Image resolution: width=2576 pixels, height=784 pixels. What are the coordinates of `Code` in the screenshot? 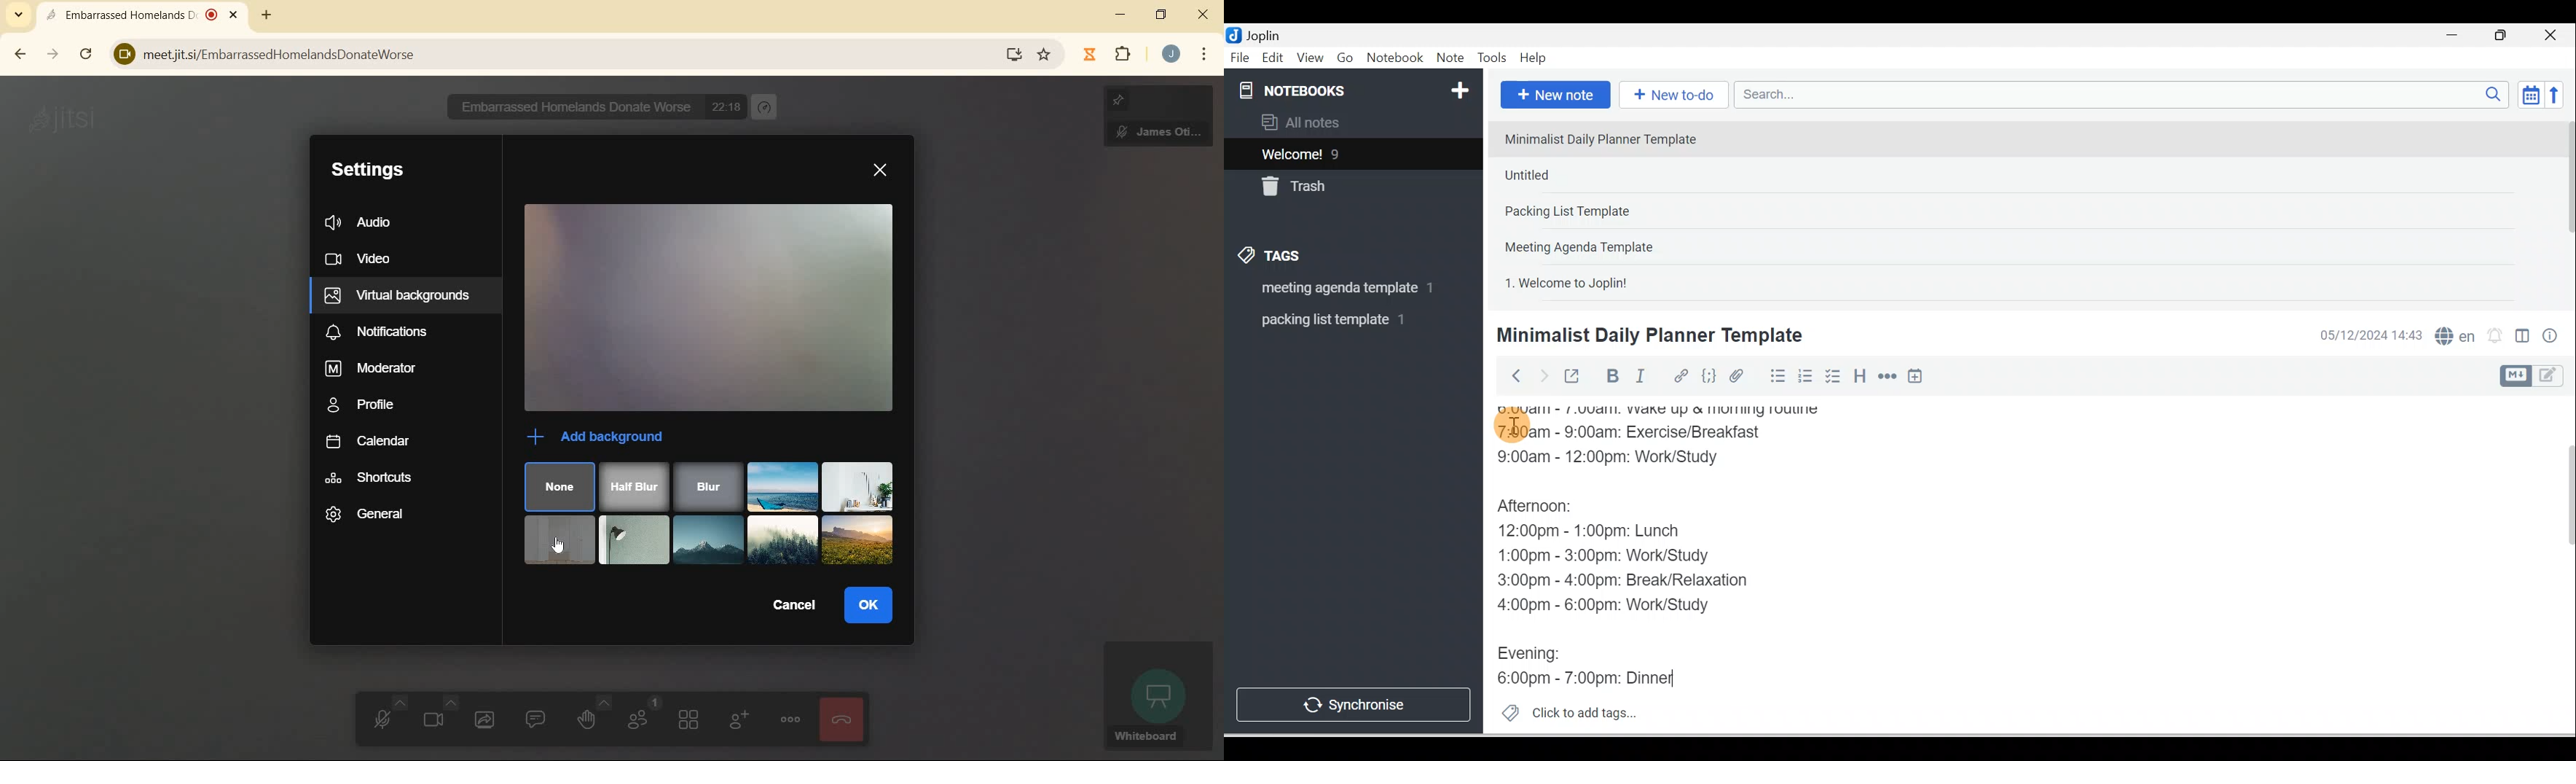 It's located at (1709, 377).